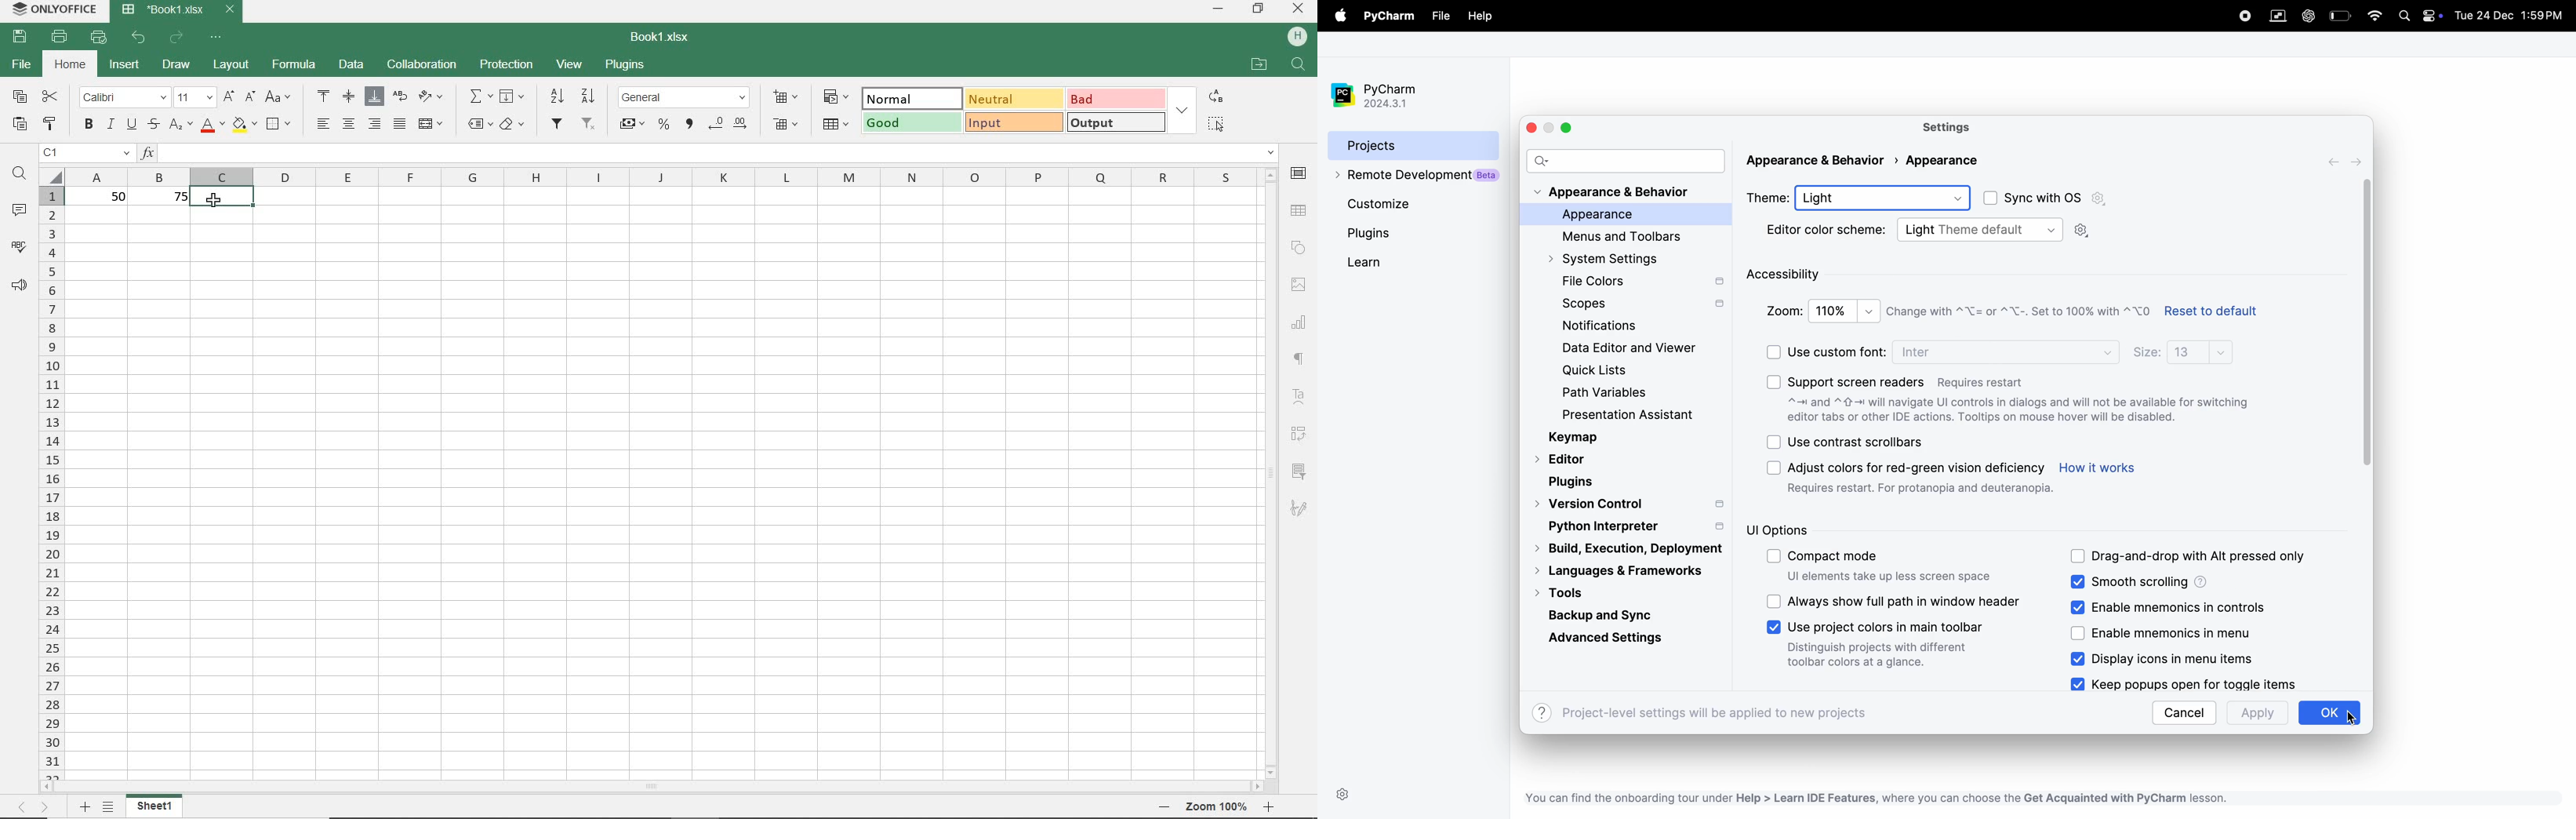 Image resolution: width=2576 pixels, height=840 pixels. I want to click on protection, so click(507, 66).